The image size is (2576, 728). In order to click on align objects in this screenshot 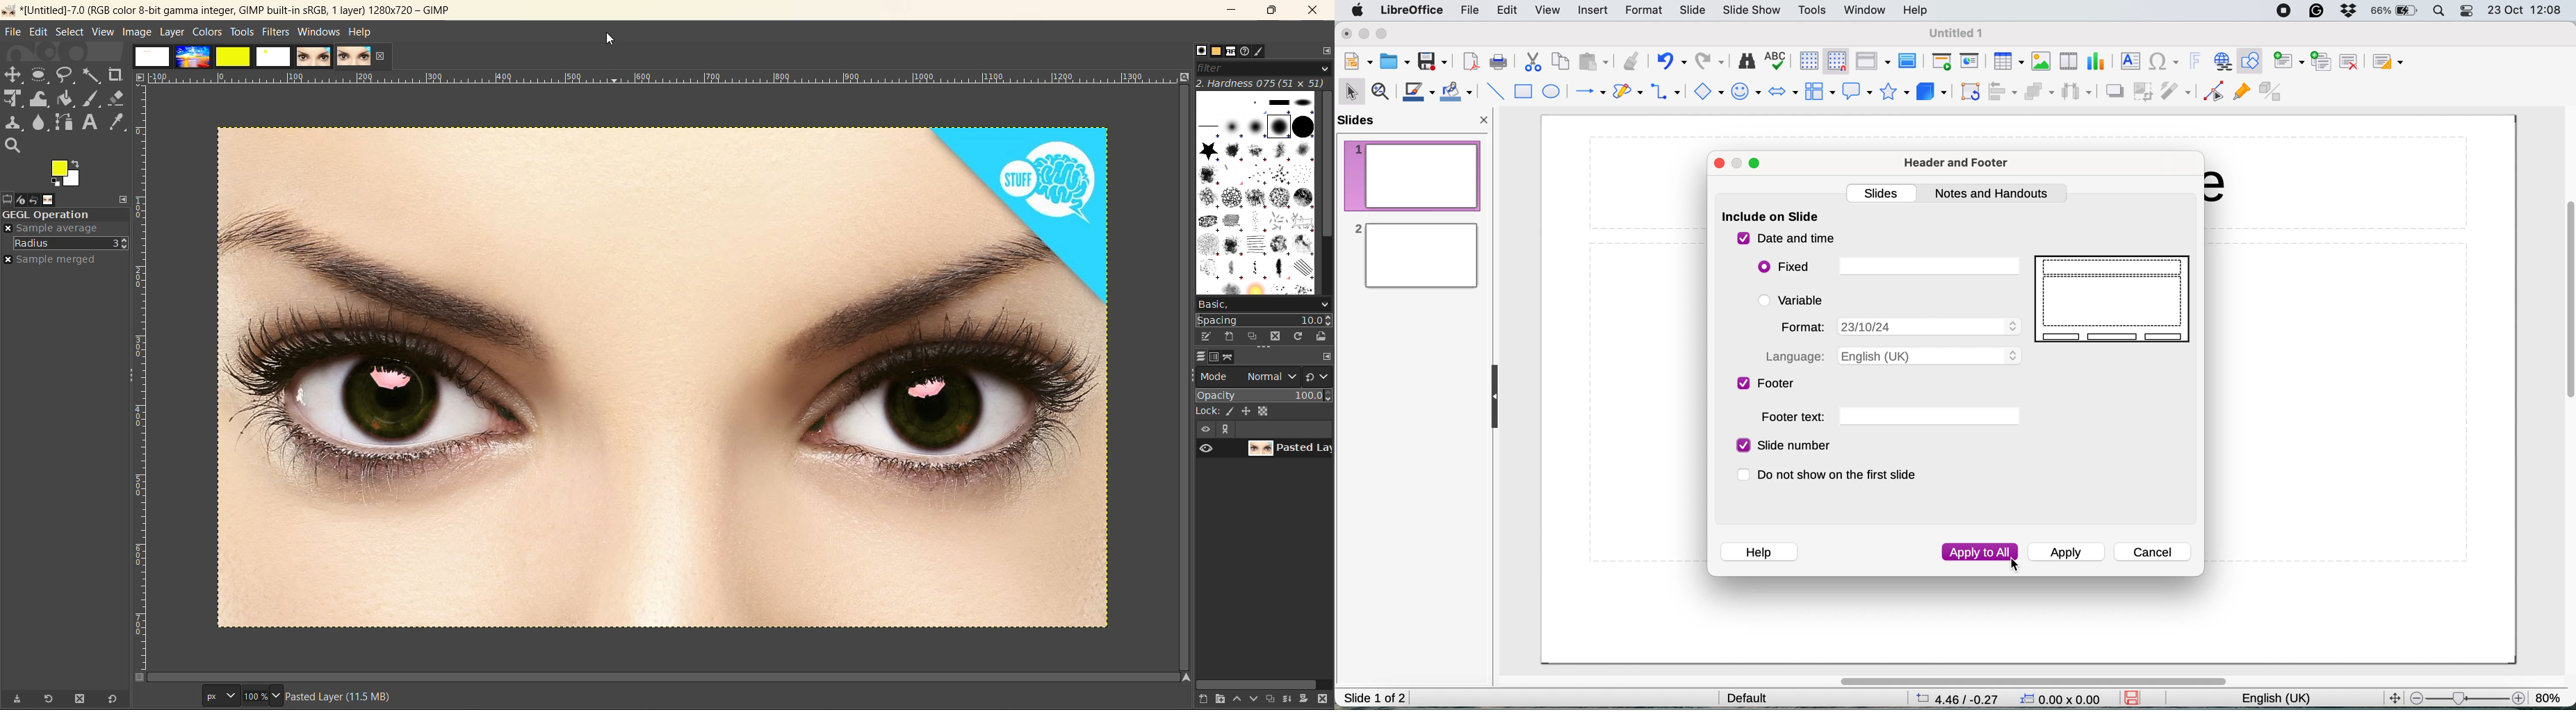, I will do `click(2004, 92)`.